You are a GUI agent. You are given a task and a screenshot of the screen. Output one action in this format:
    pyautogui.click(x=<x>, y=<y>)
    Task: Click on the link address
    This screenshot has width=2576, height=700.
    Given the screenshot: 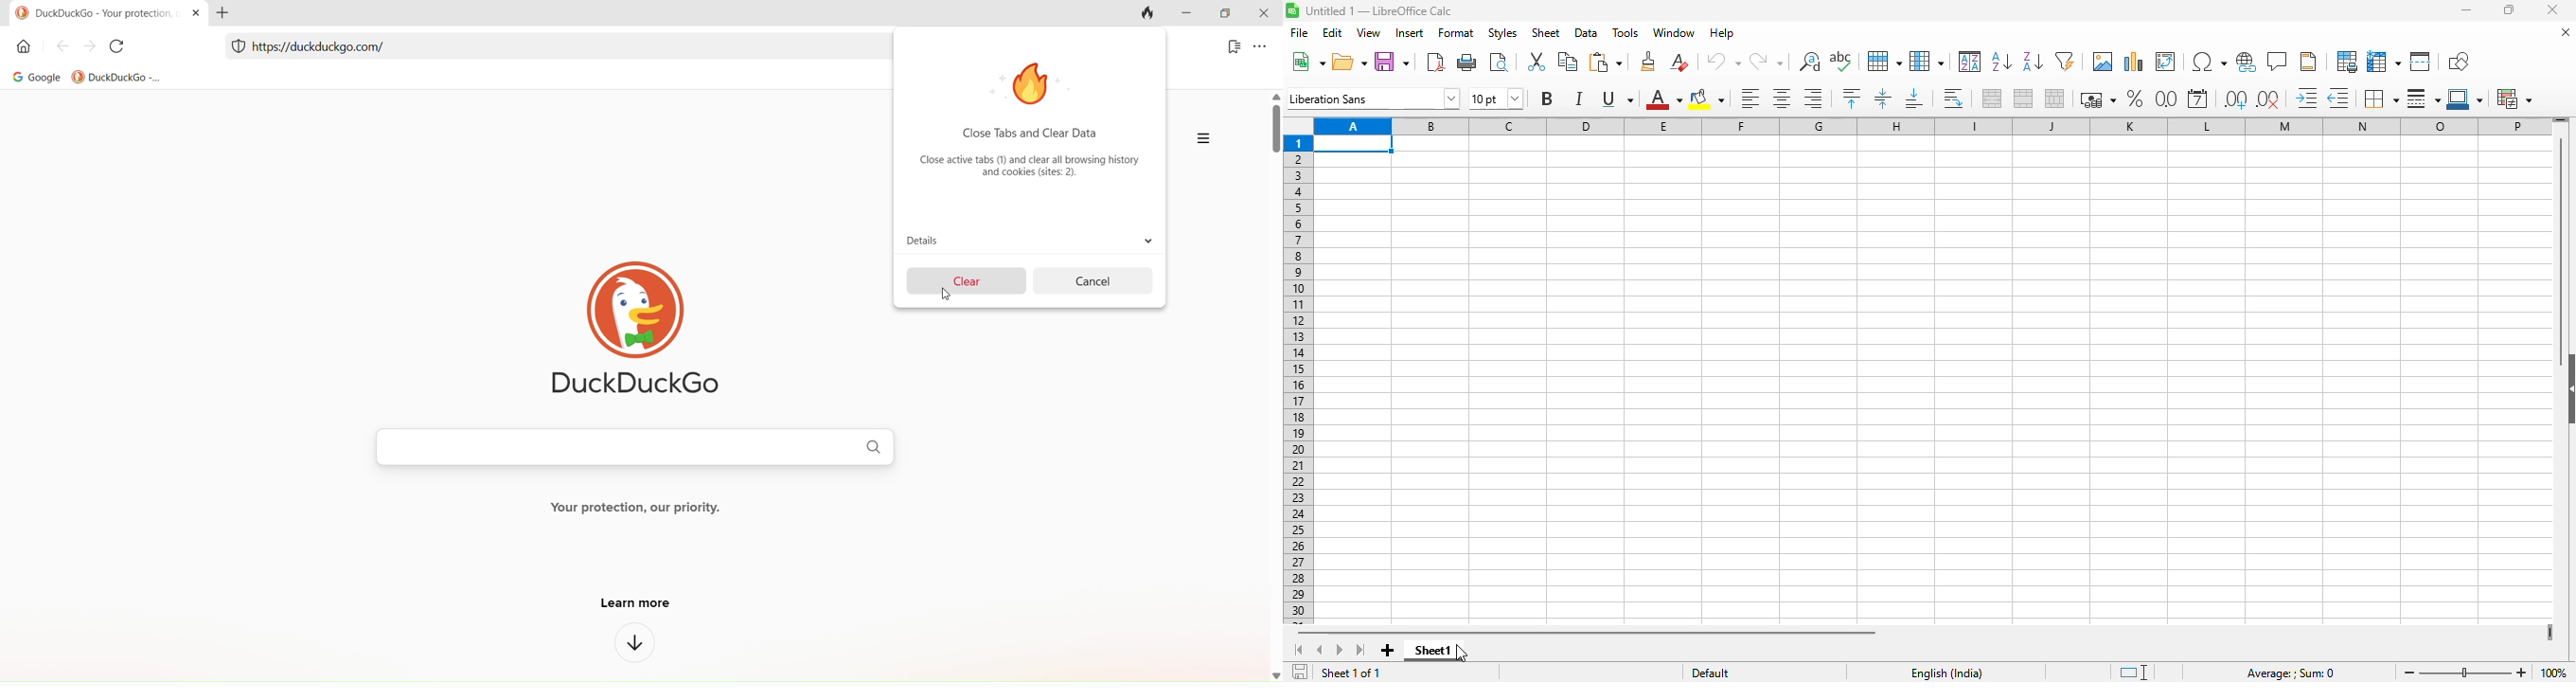 What is the action you would take?
    pyautogui.click(x=333, y=45)
    